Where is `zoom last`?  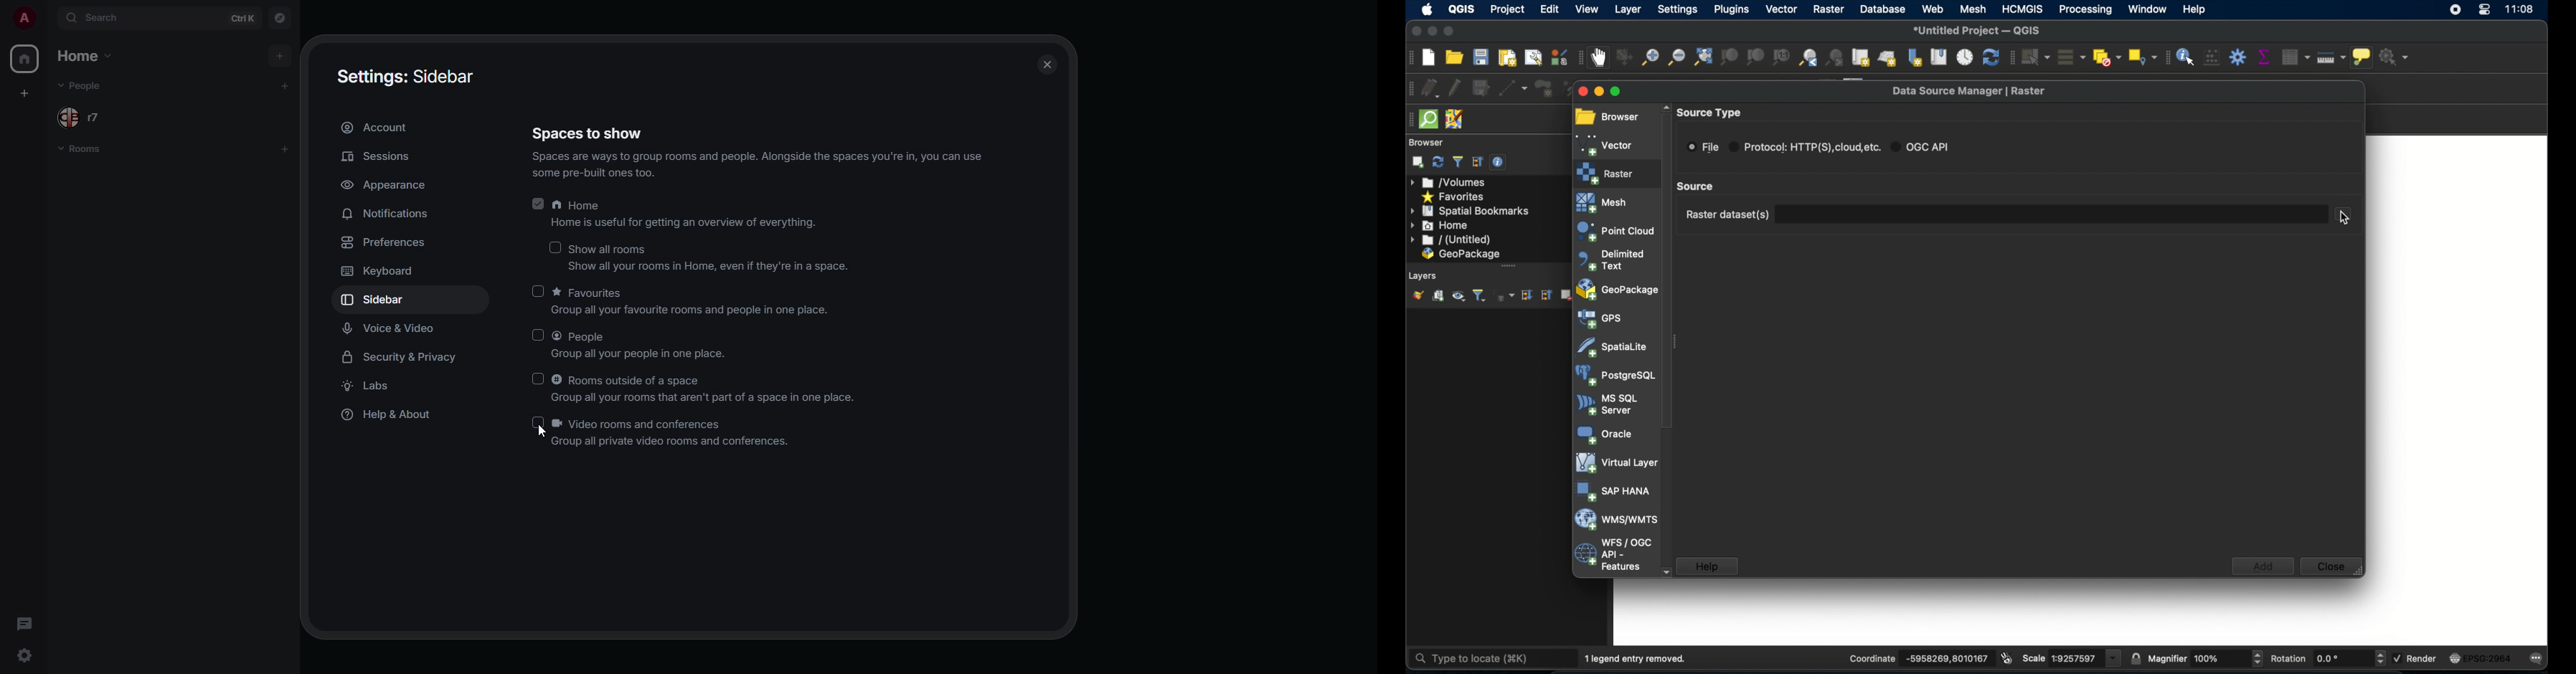 zoom last is located at coordinates (1809, 57).